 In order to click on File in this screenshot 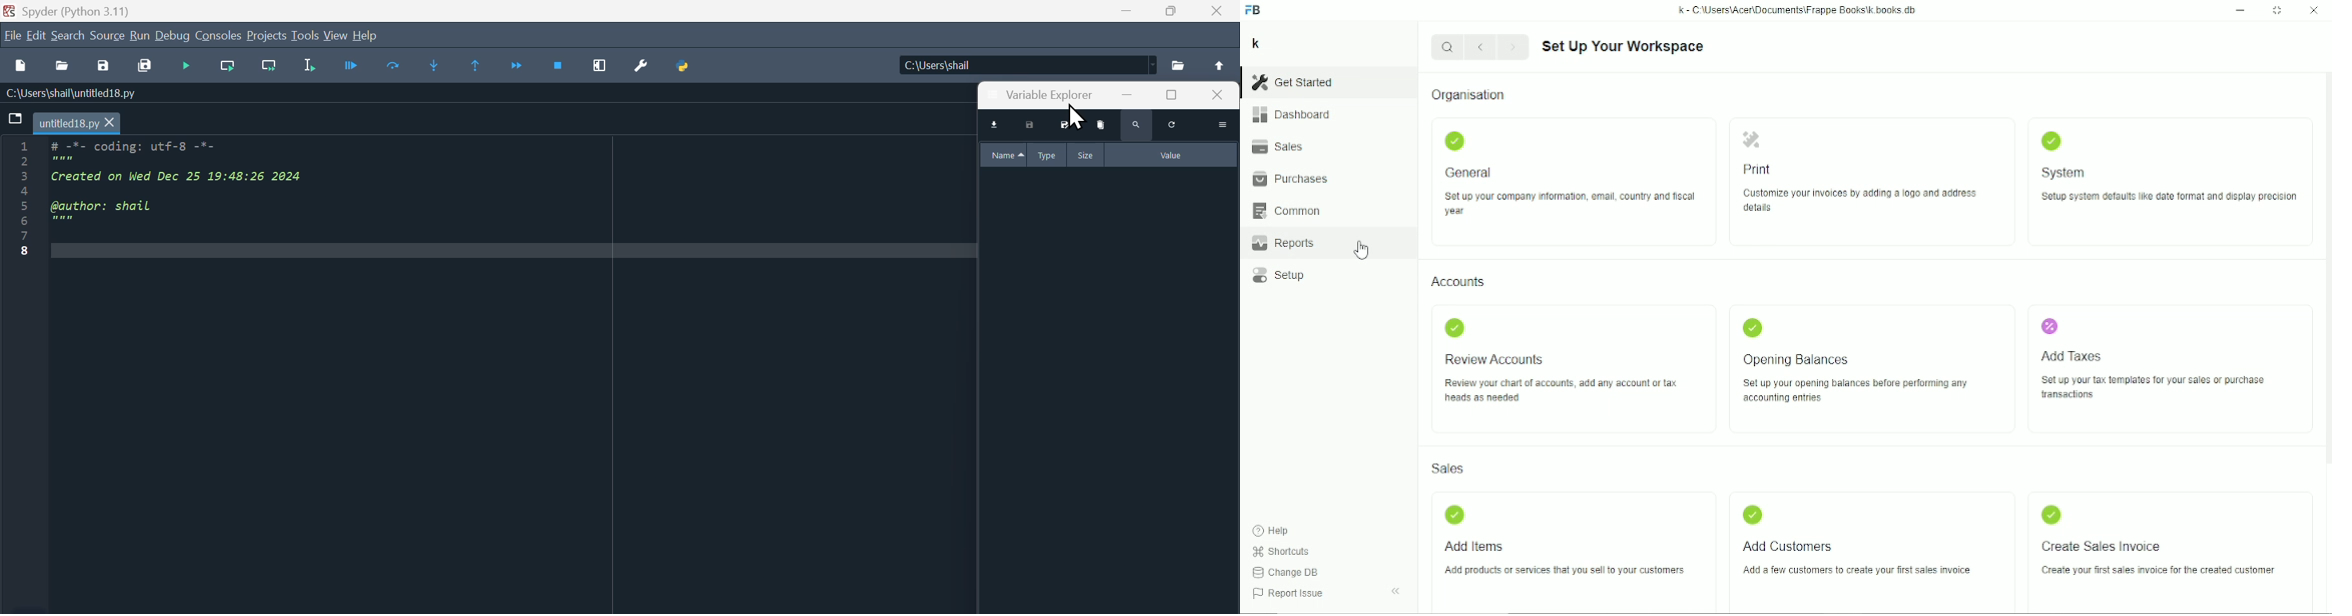, I will do `click(12, 37)`.